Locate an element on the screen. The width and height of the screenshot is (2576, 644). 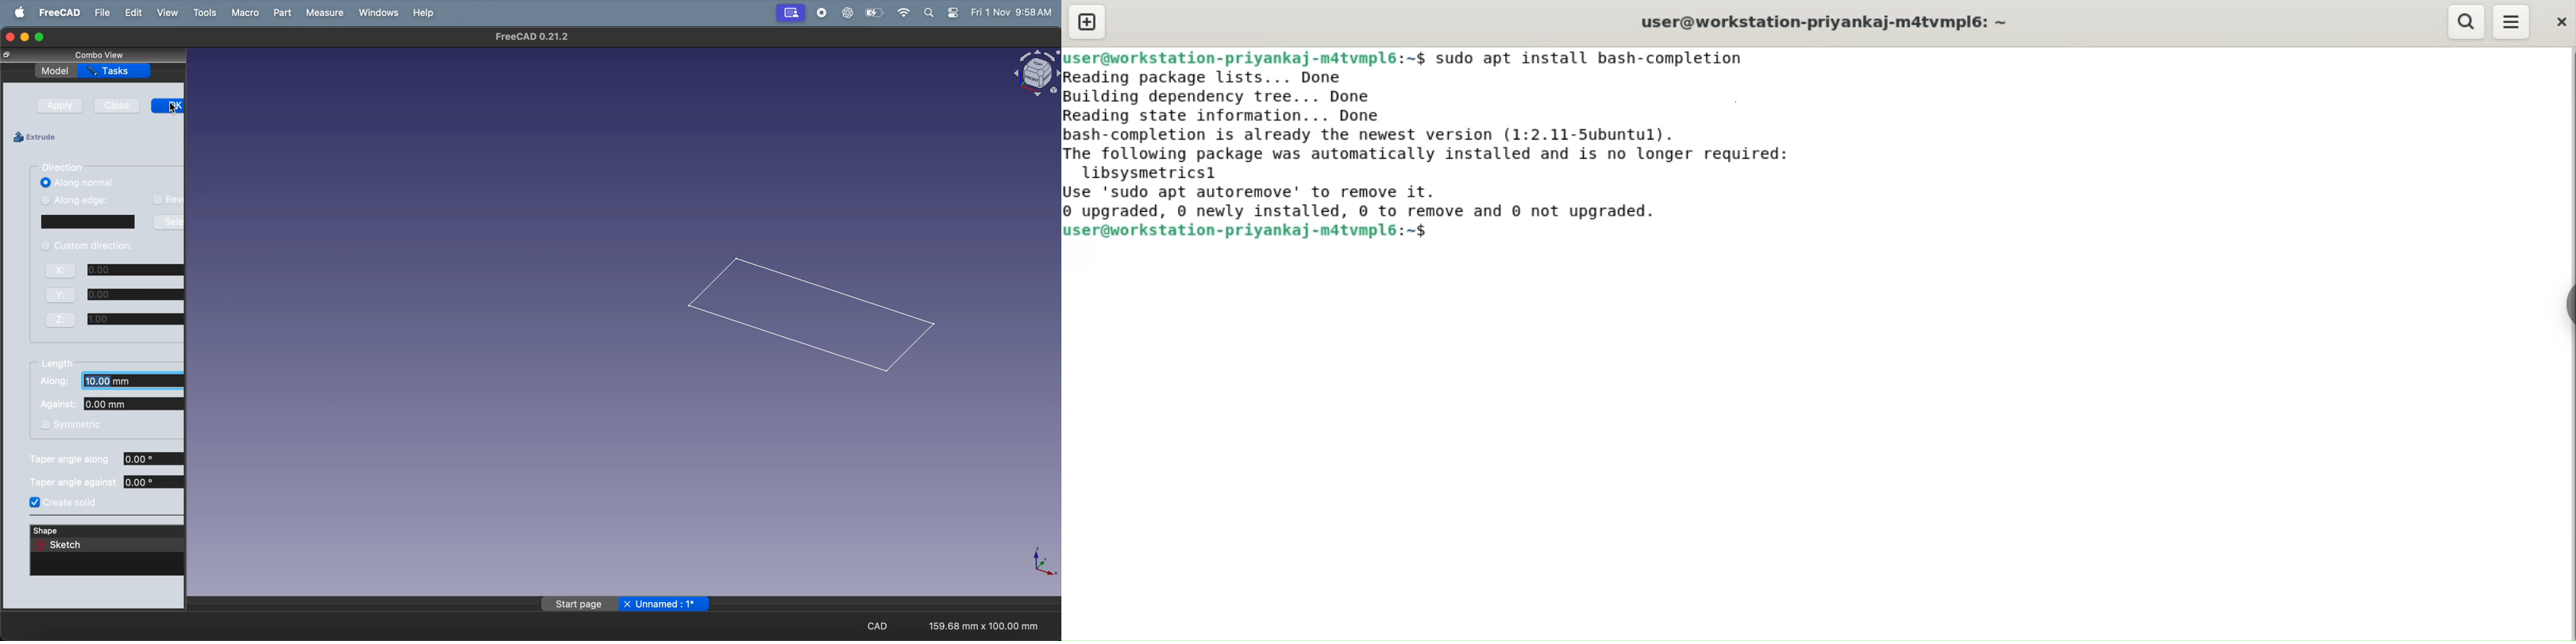
along is located at coordinates (113, 382).